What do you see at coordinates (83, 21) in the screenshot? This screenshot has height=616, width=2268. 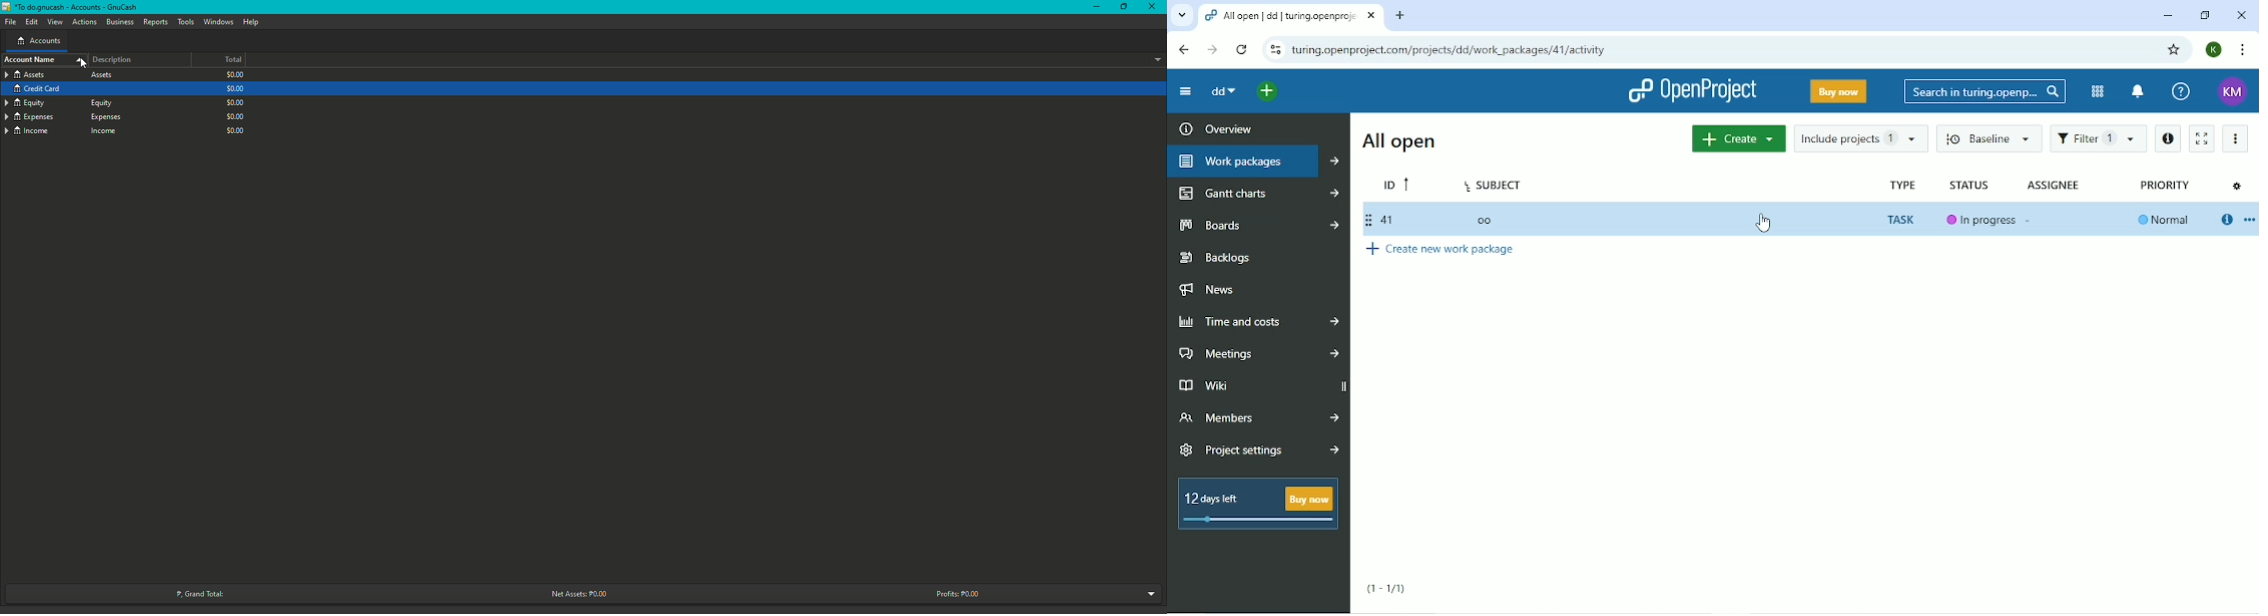 I see `Actions` at bounding box center [83, 21].